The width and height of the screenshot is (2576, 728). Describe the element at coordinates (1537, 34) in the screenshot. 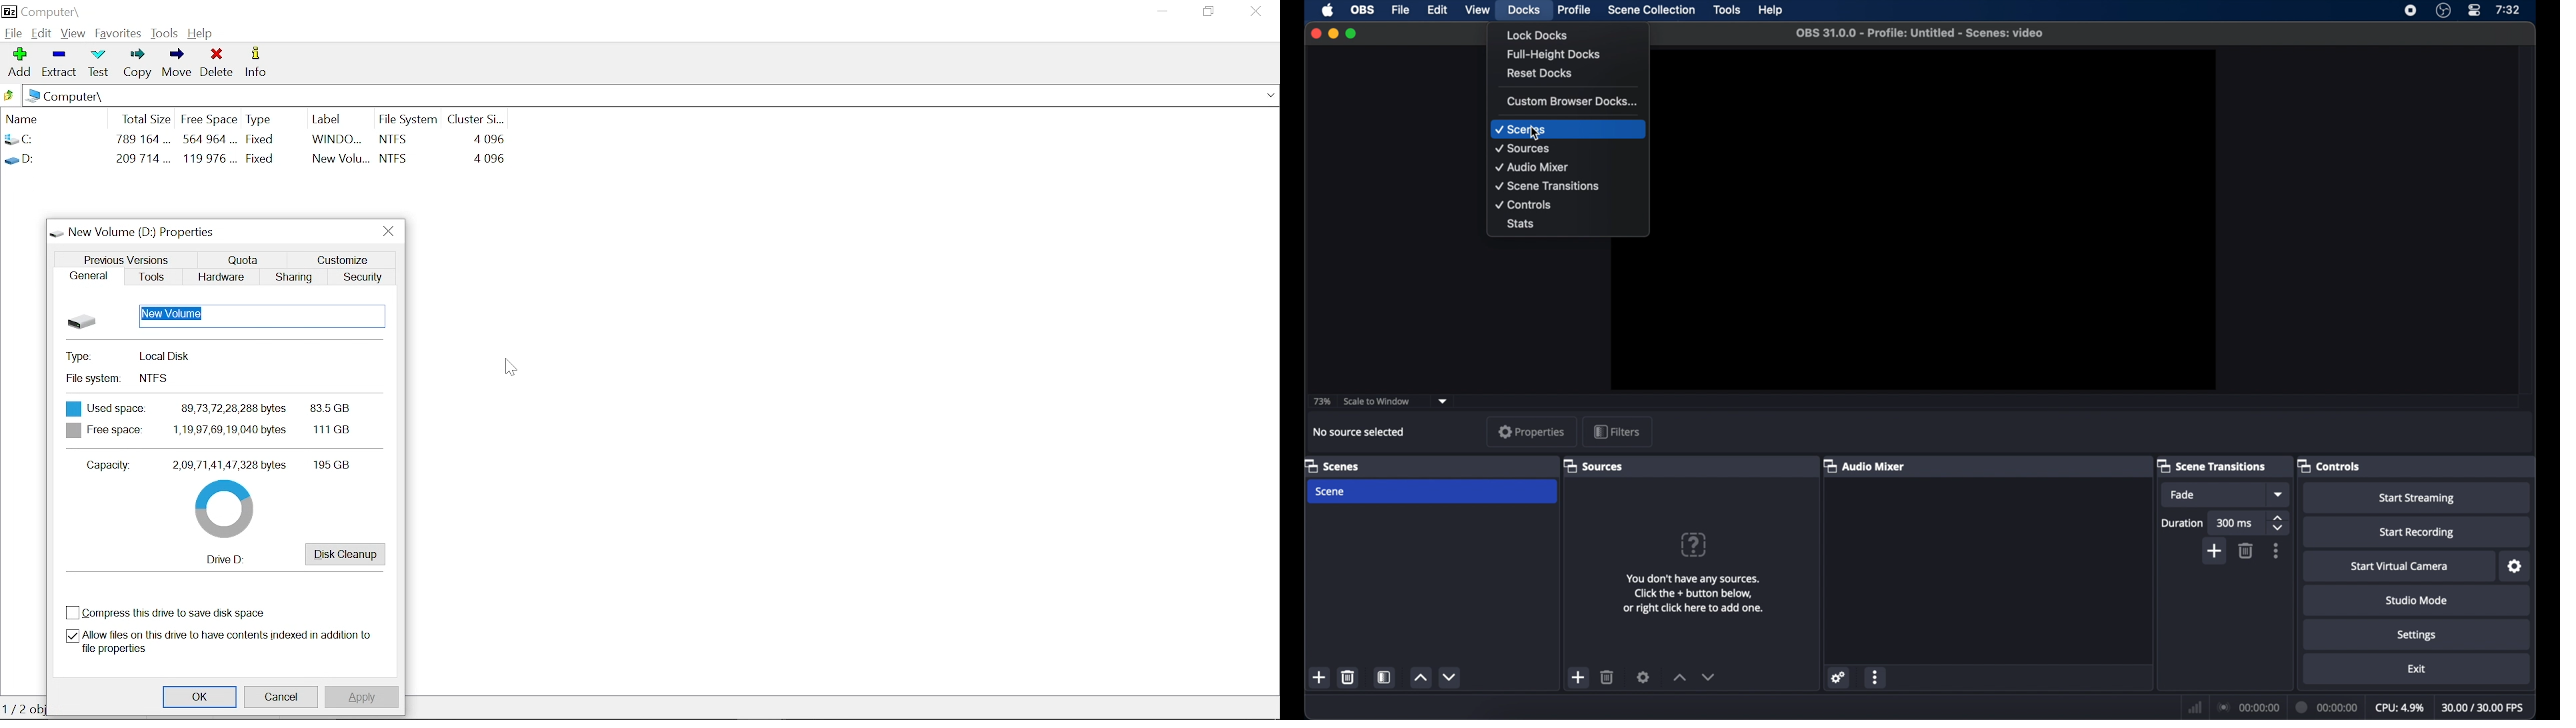

I see `lock docks` at that location.